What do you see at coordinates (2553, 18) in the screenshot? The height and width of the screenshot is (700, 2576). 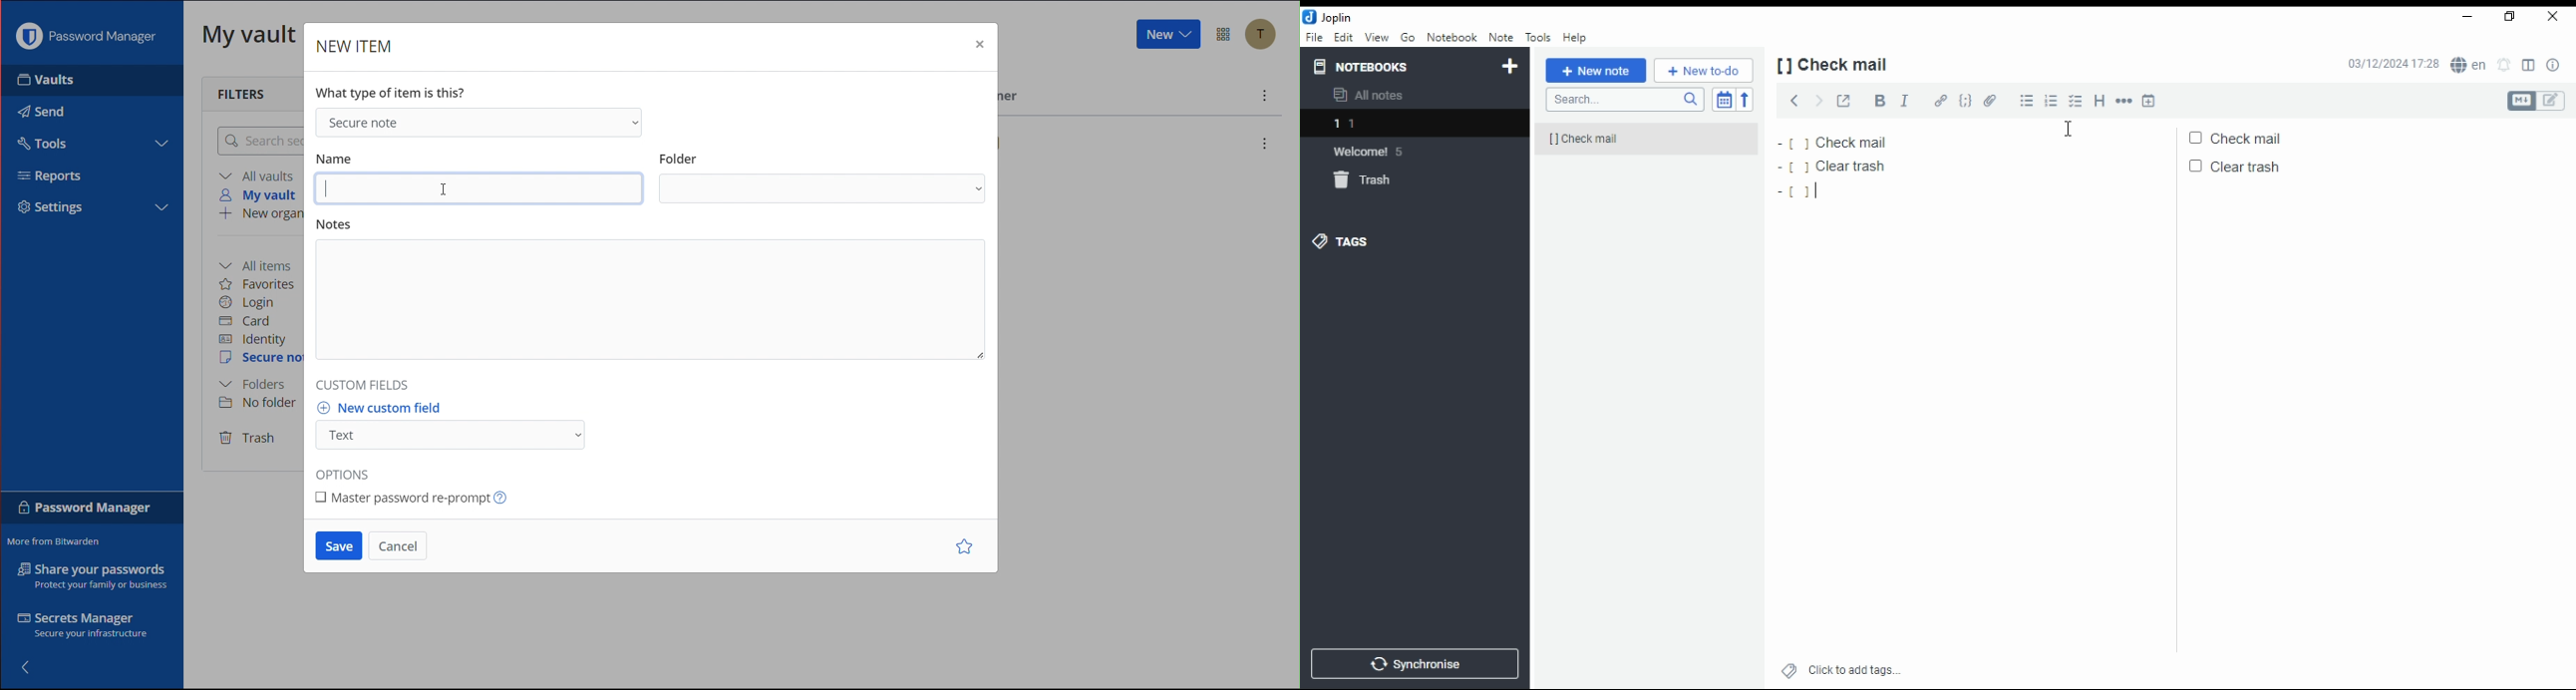 I see `close window` at bounding box center [2553, 18].